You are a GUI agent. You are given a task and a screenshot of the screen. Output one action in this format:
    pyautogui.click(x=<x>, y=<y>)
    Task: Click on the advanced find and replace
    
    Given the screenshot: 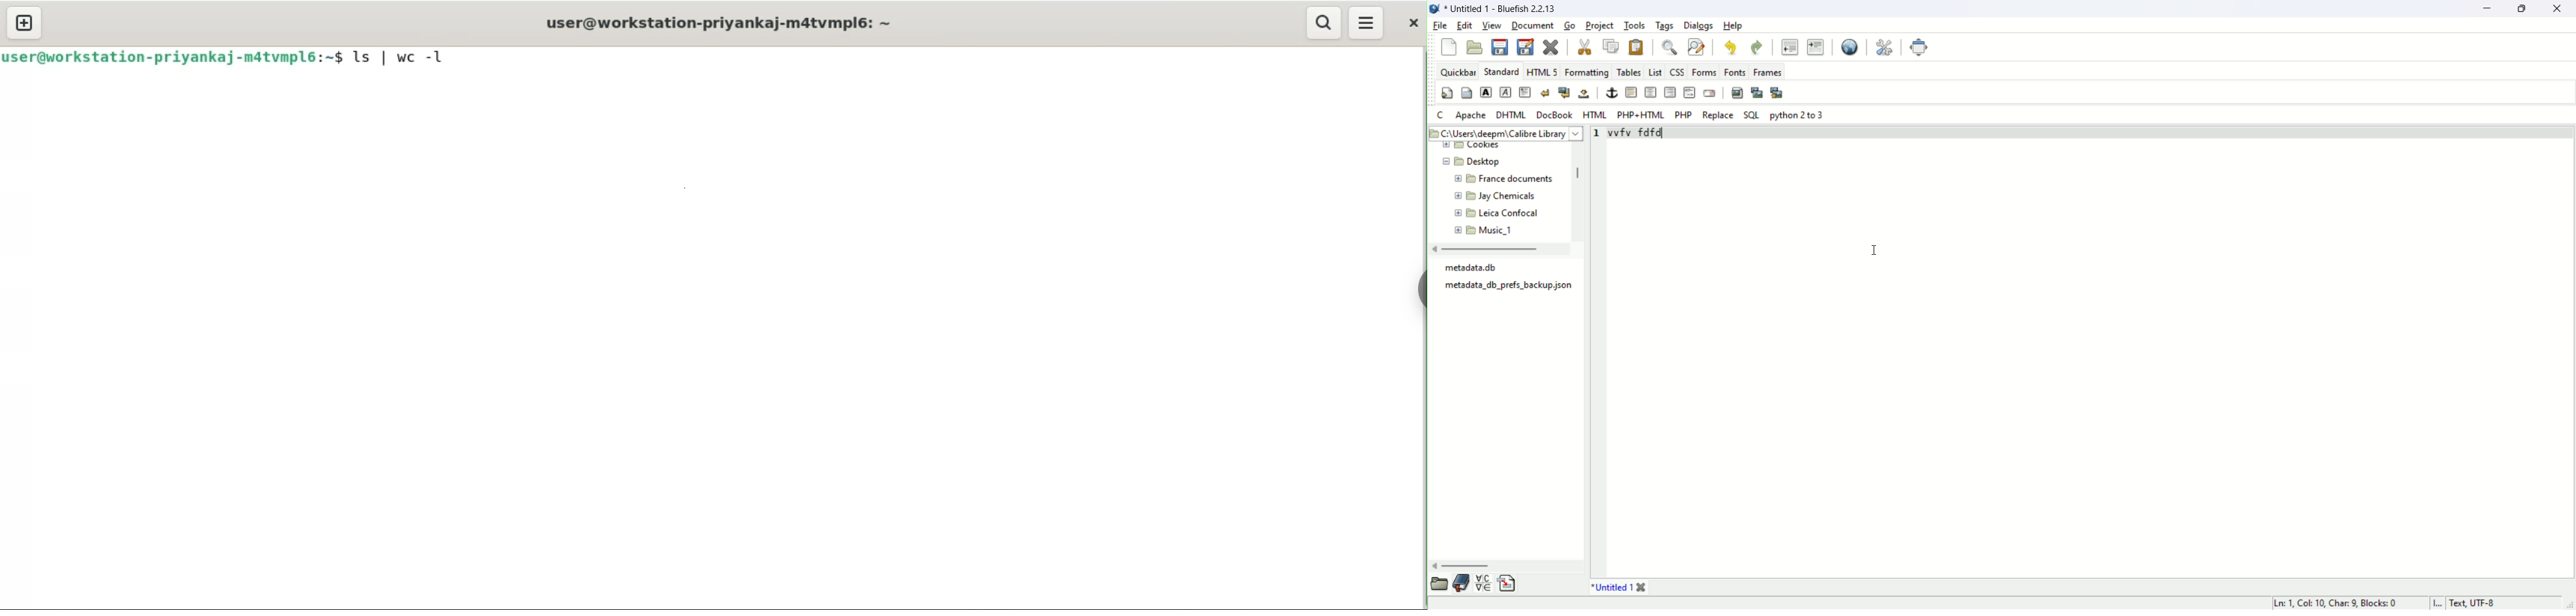 What is the action you would take?
    pyautogui.click(x=1696, y=47)
    